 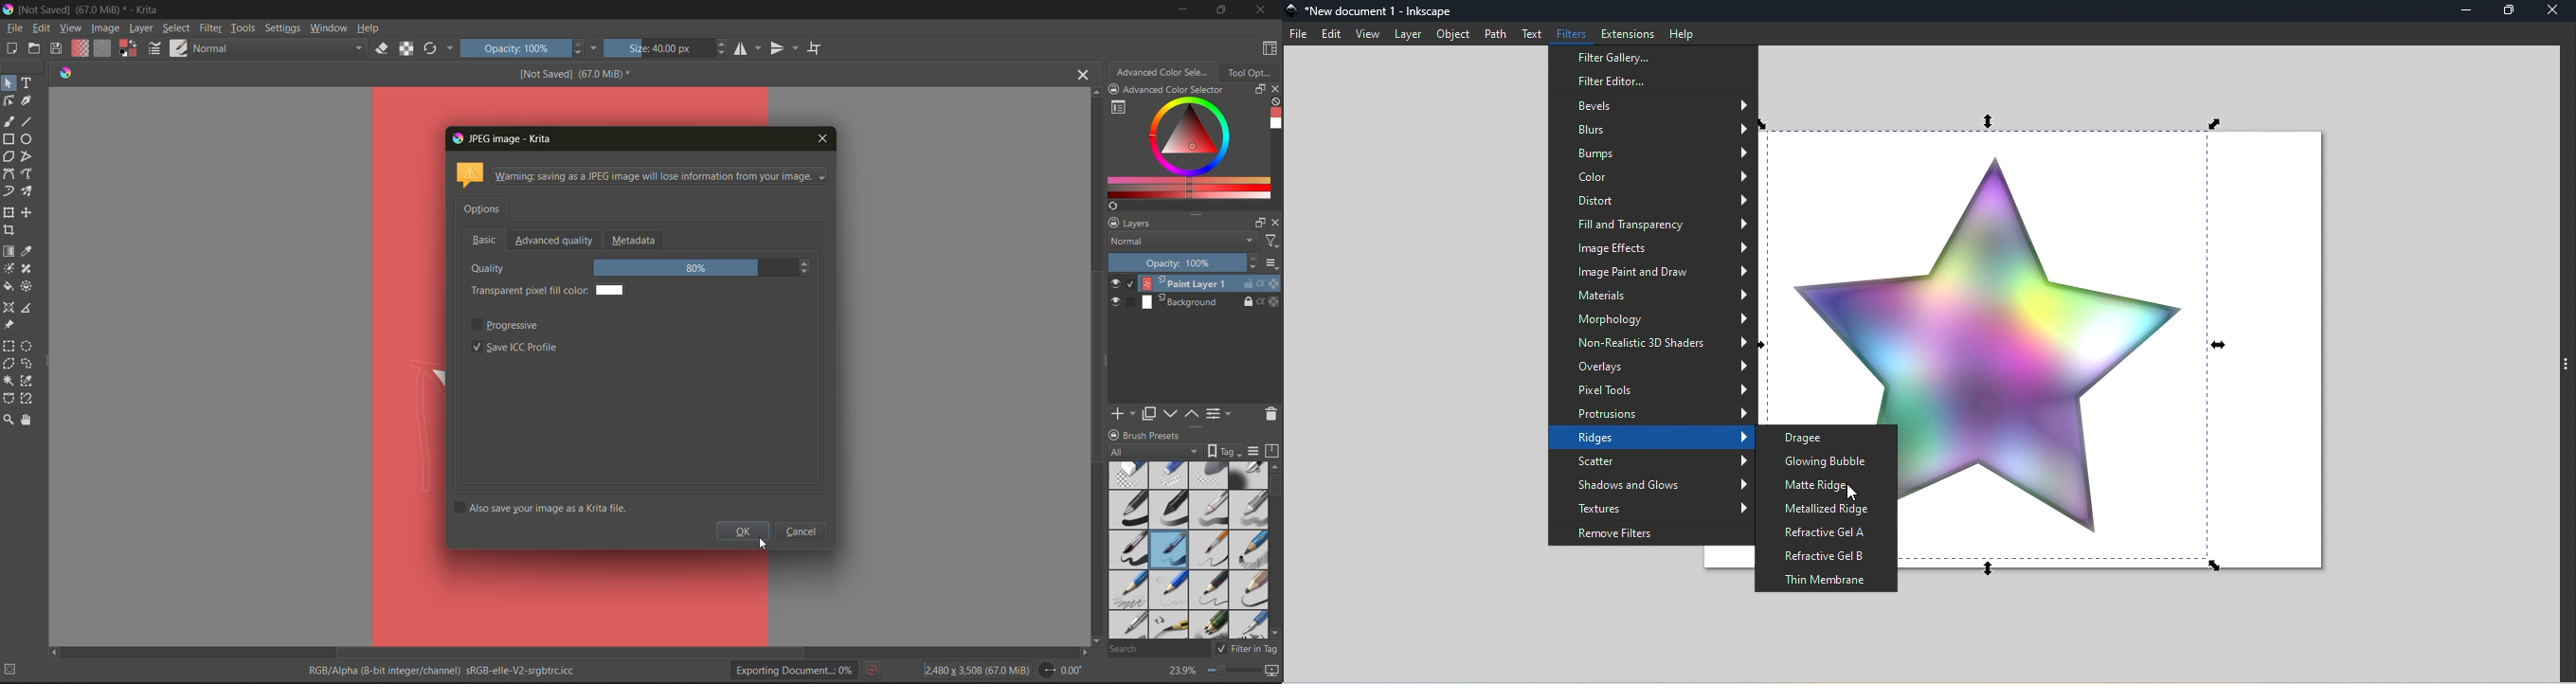 I want to click on View, so click(x=1370, y=35).